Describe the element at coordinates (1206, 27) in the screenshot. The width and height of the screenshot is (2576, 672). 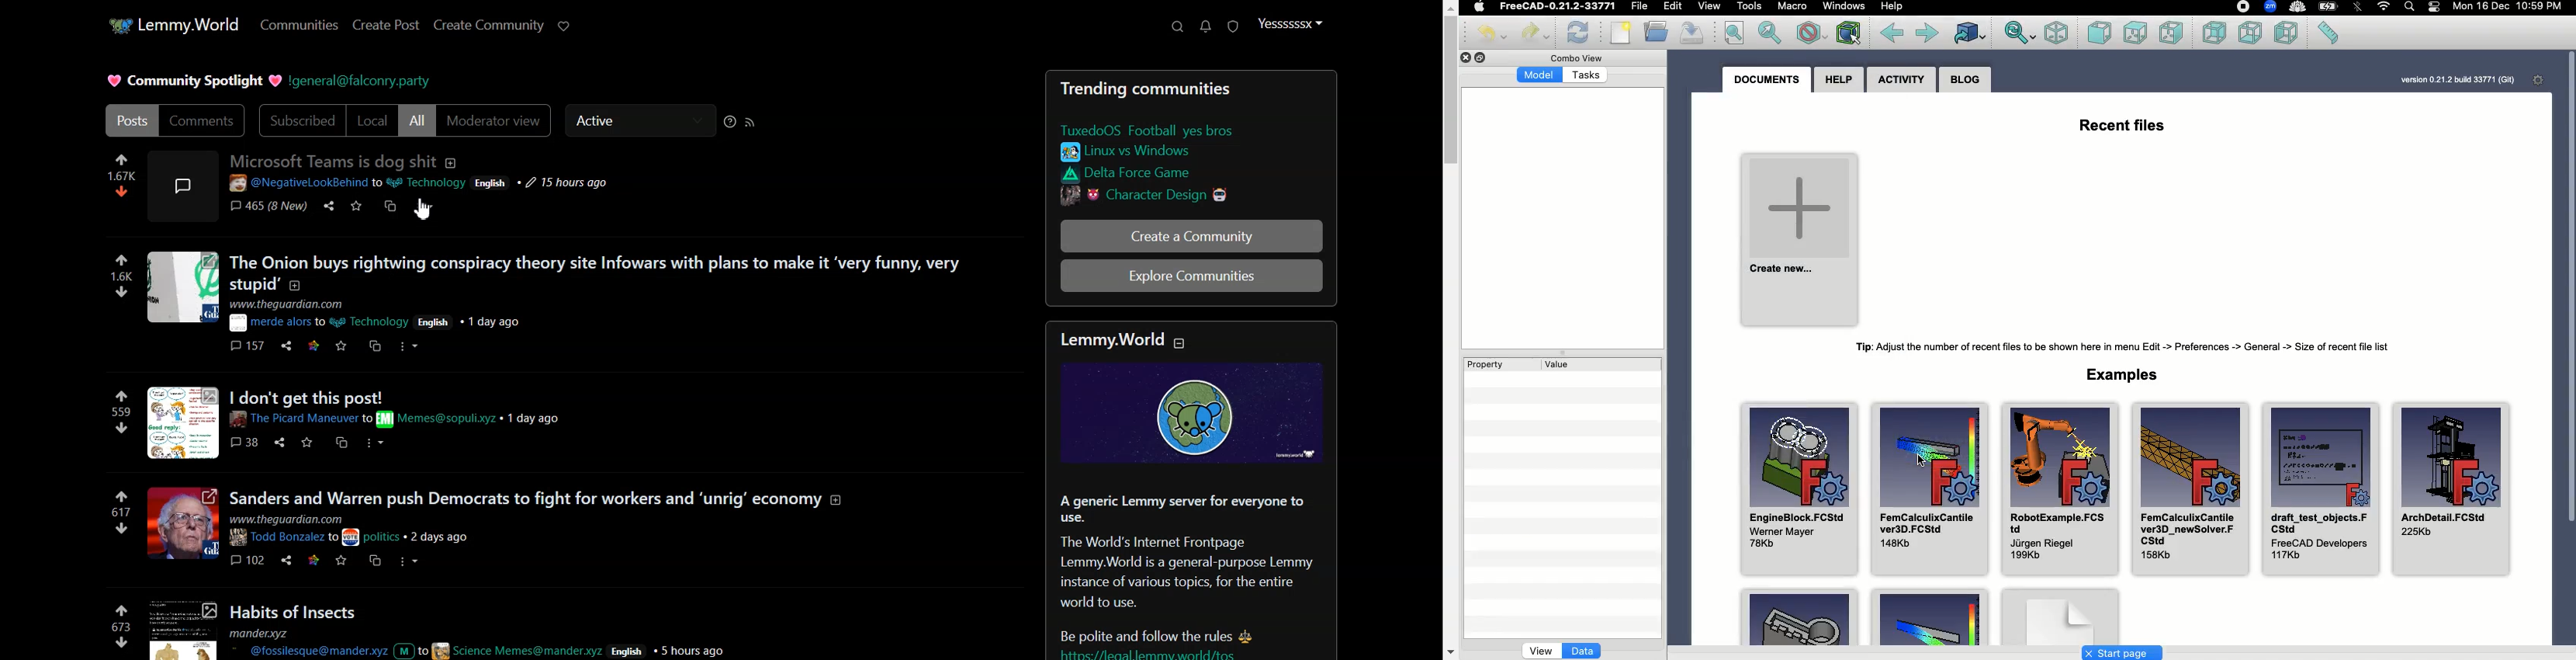
I see `Unread message` at that location.